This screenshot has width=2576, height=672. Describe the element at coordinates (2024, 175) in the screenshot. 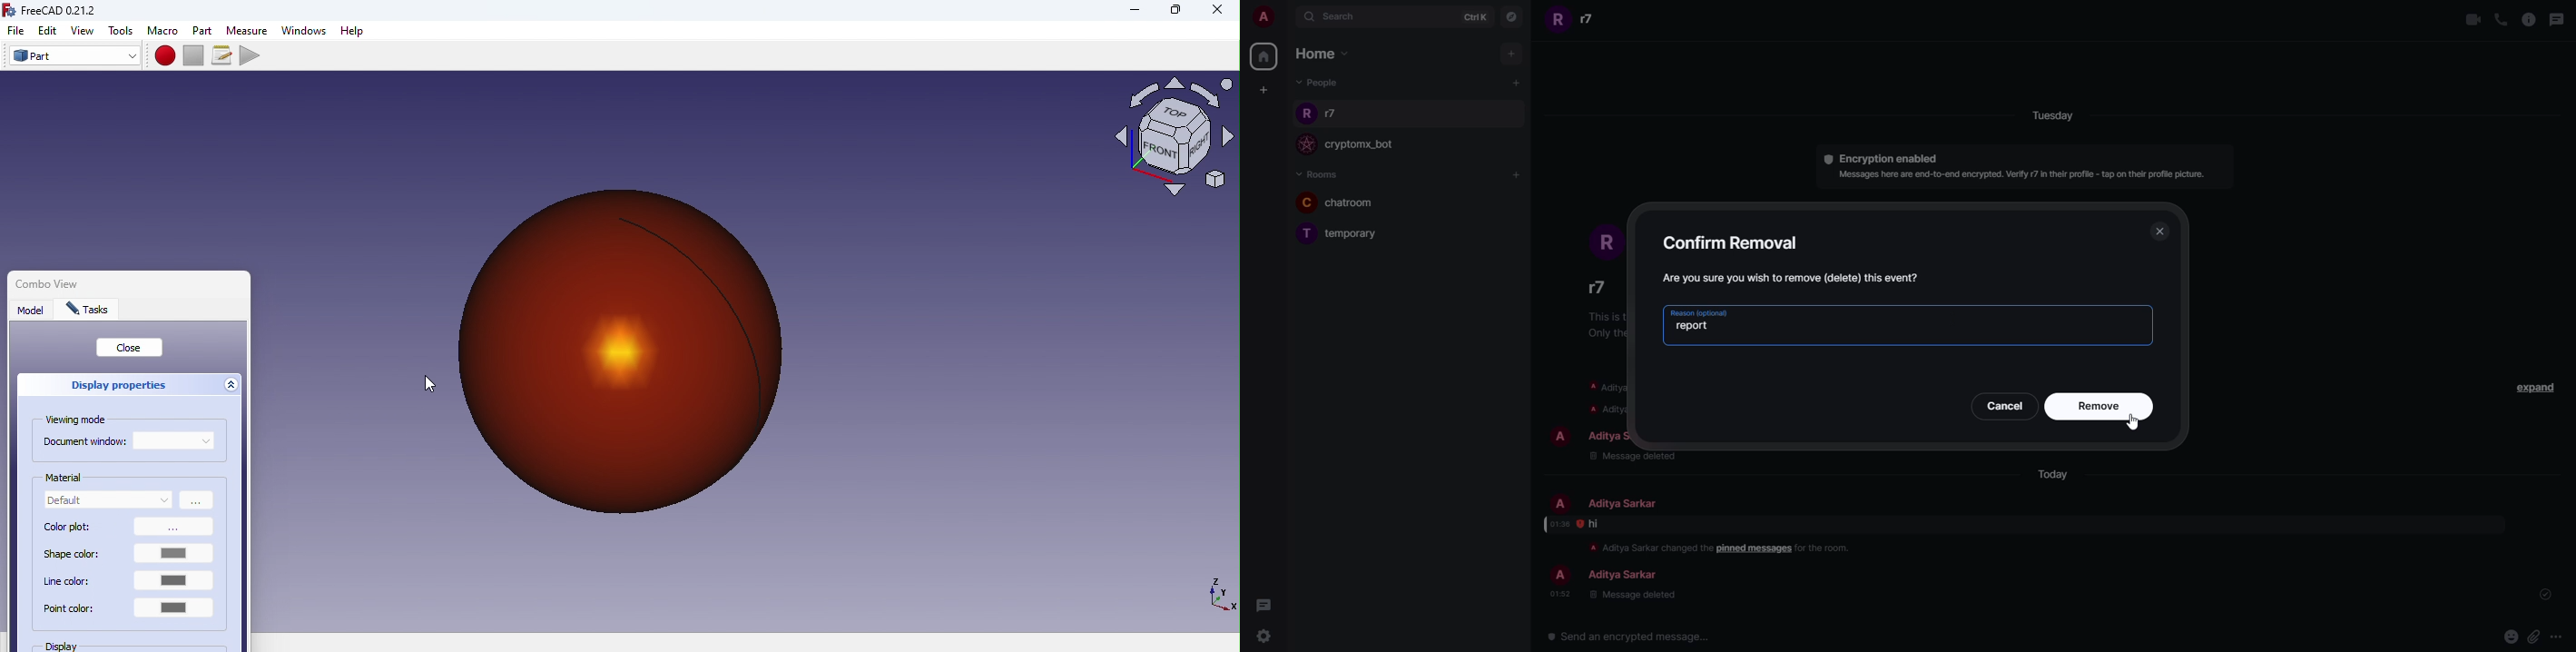

I see `info` at that location.